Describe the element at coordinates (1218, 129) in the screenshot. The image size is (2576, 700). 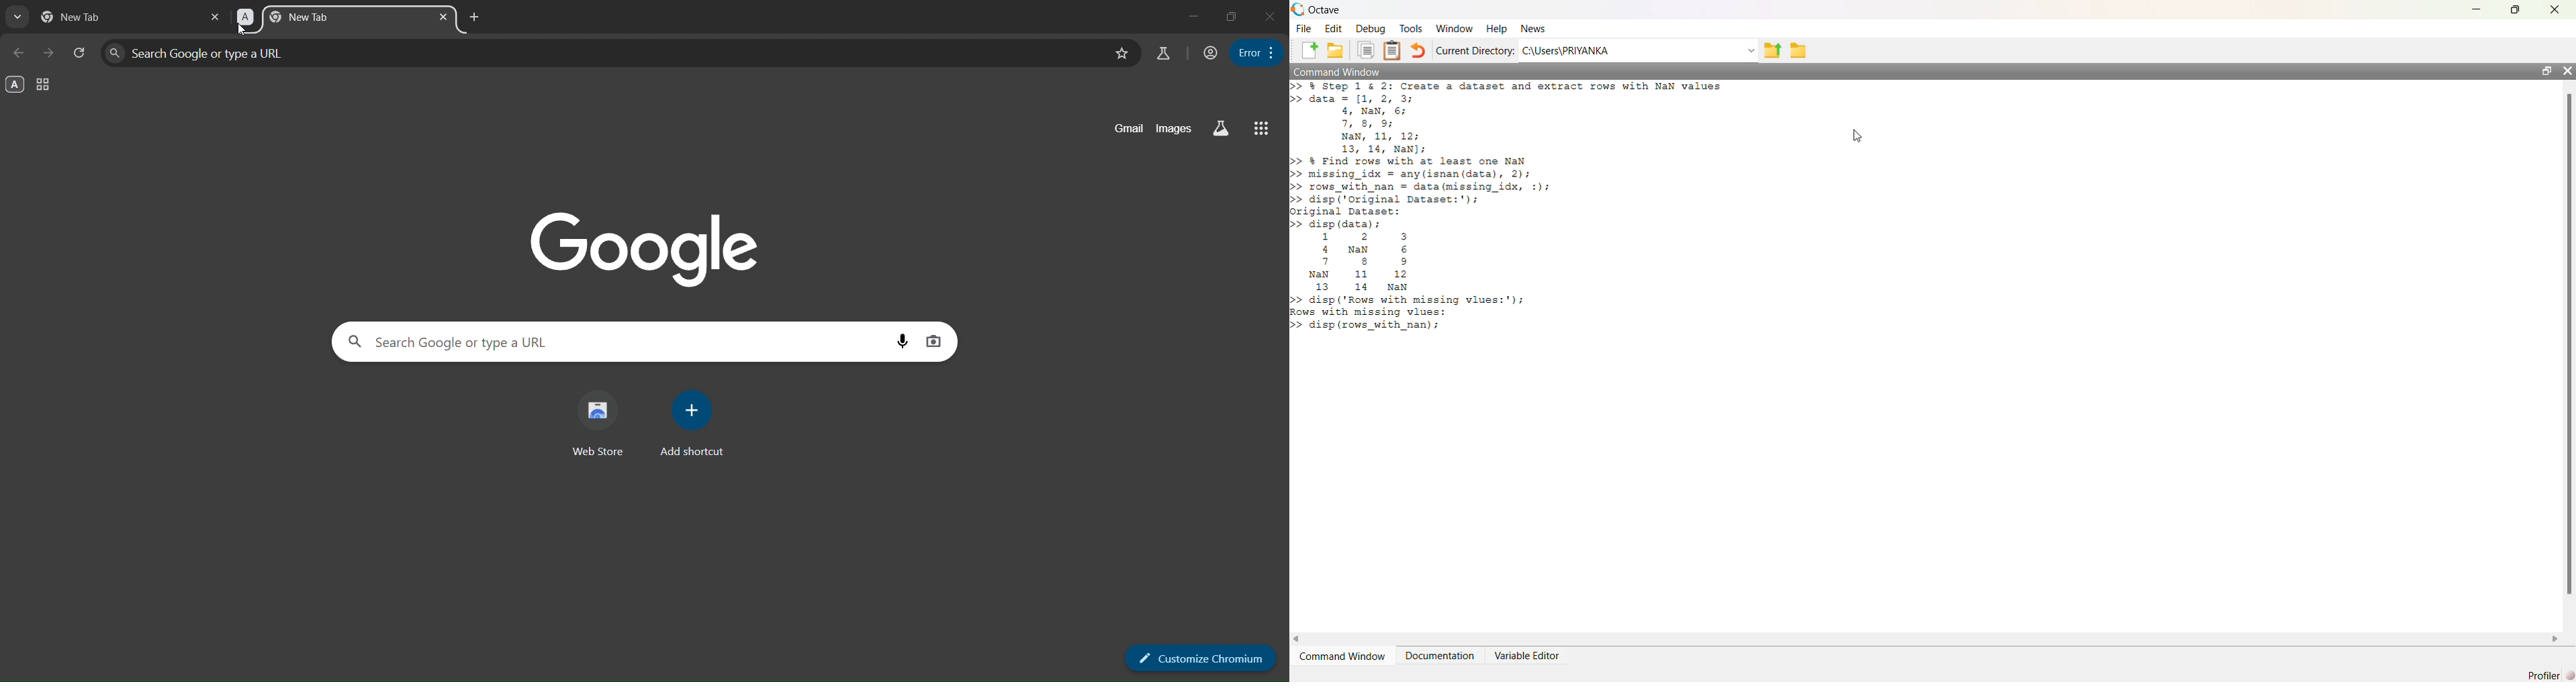
I see `search labs` at that location.